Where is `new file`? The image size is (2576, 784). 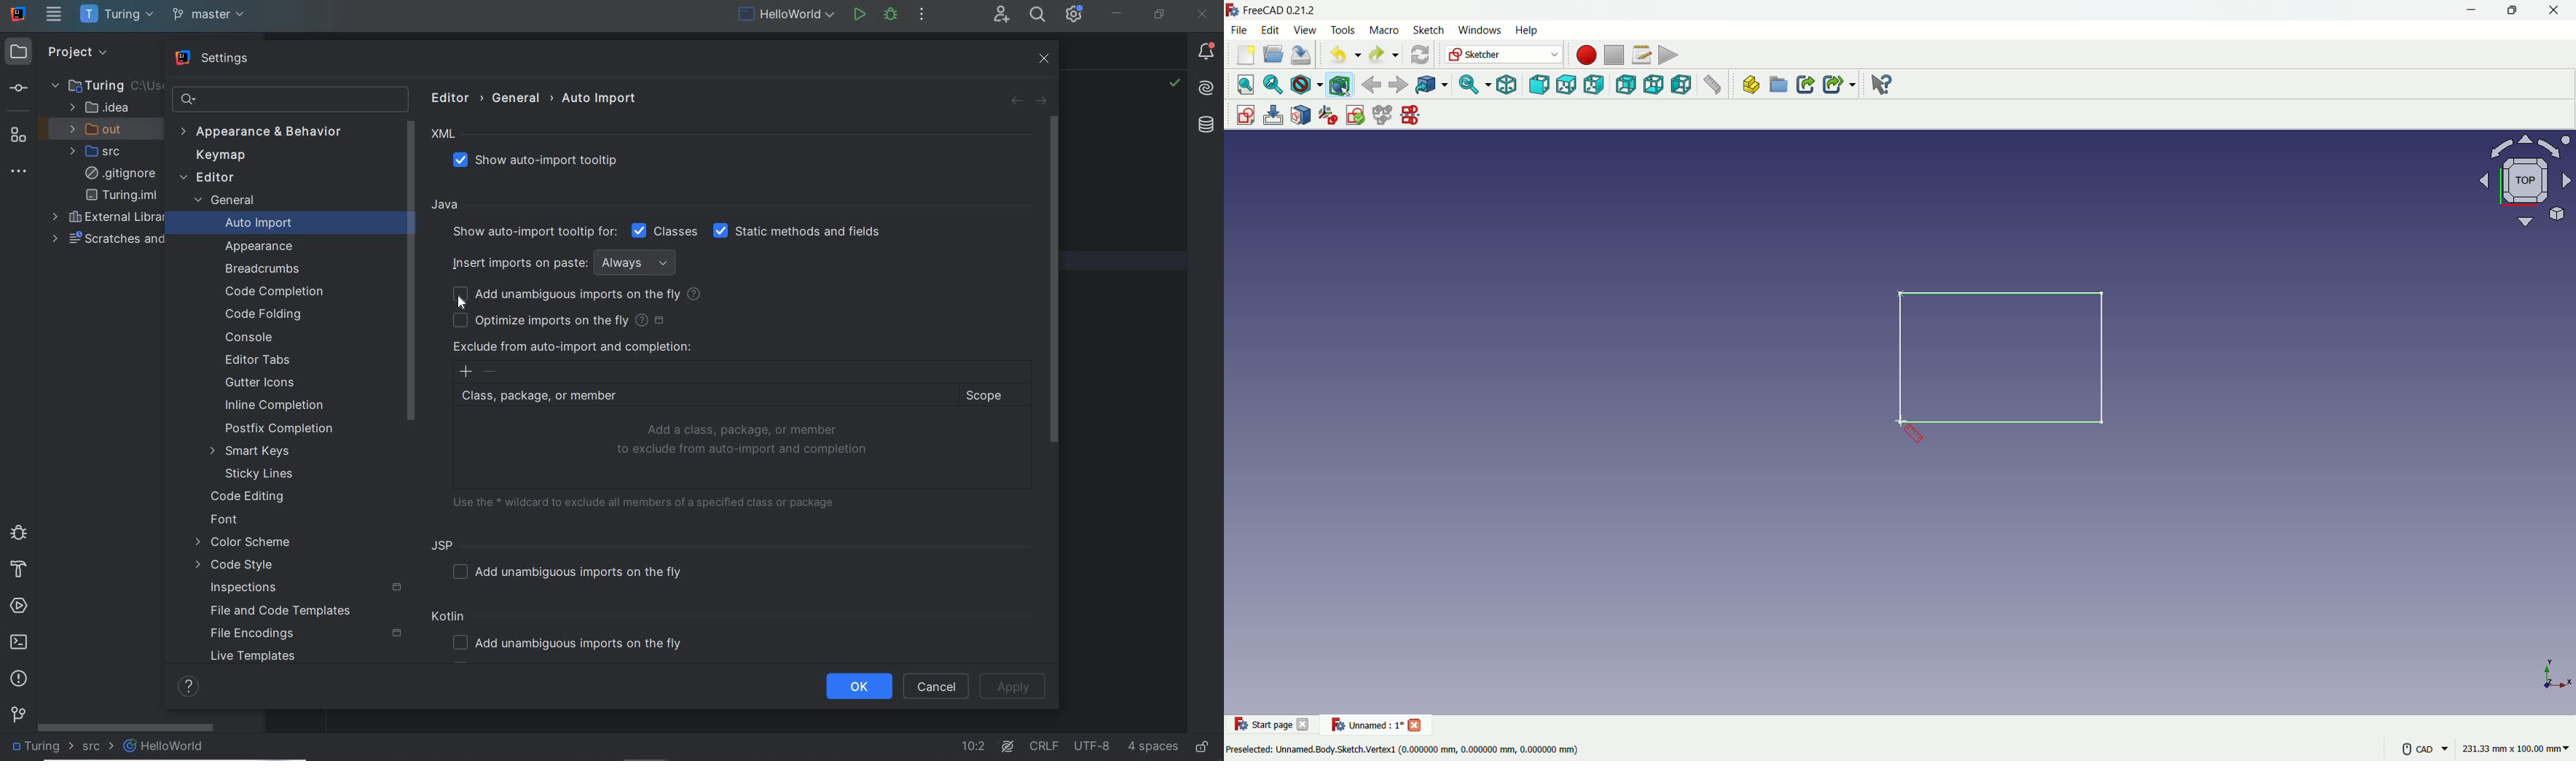 new file is located at coordinates (1244, 58).